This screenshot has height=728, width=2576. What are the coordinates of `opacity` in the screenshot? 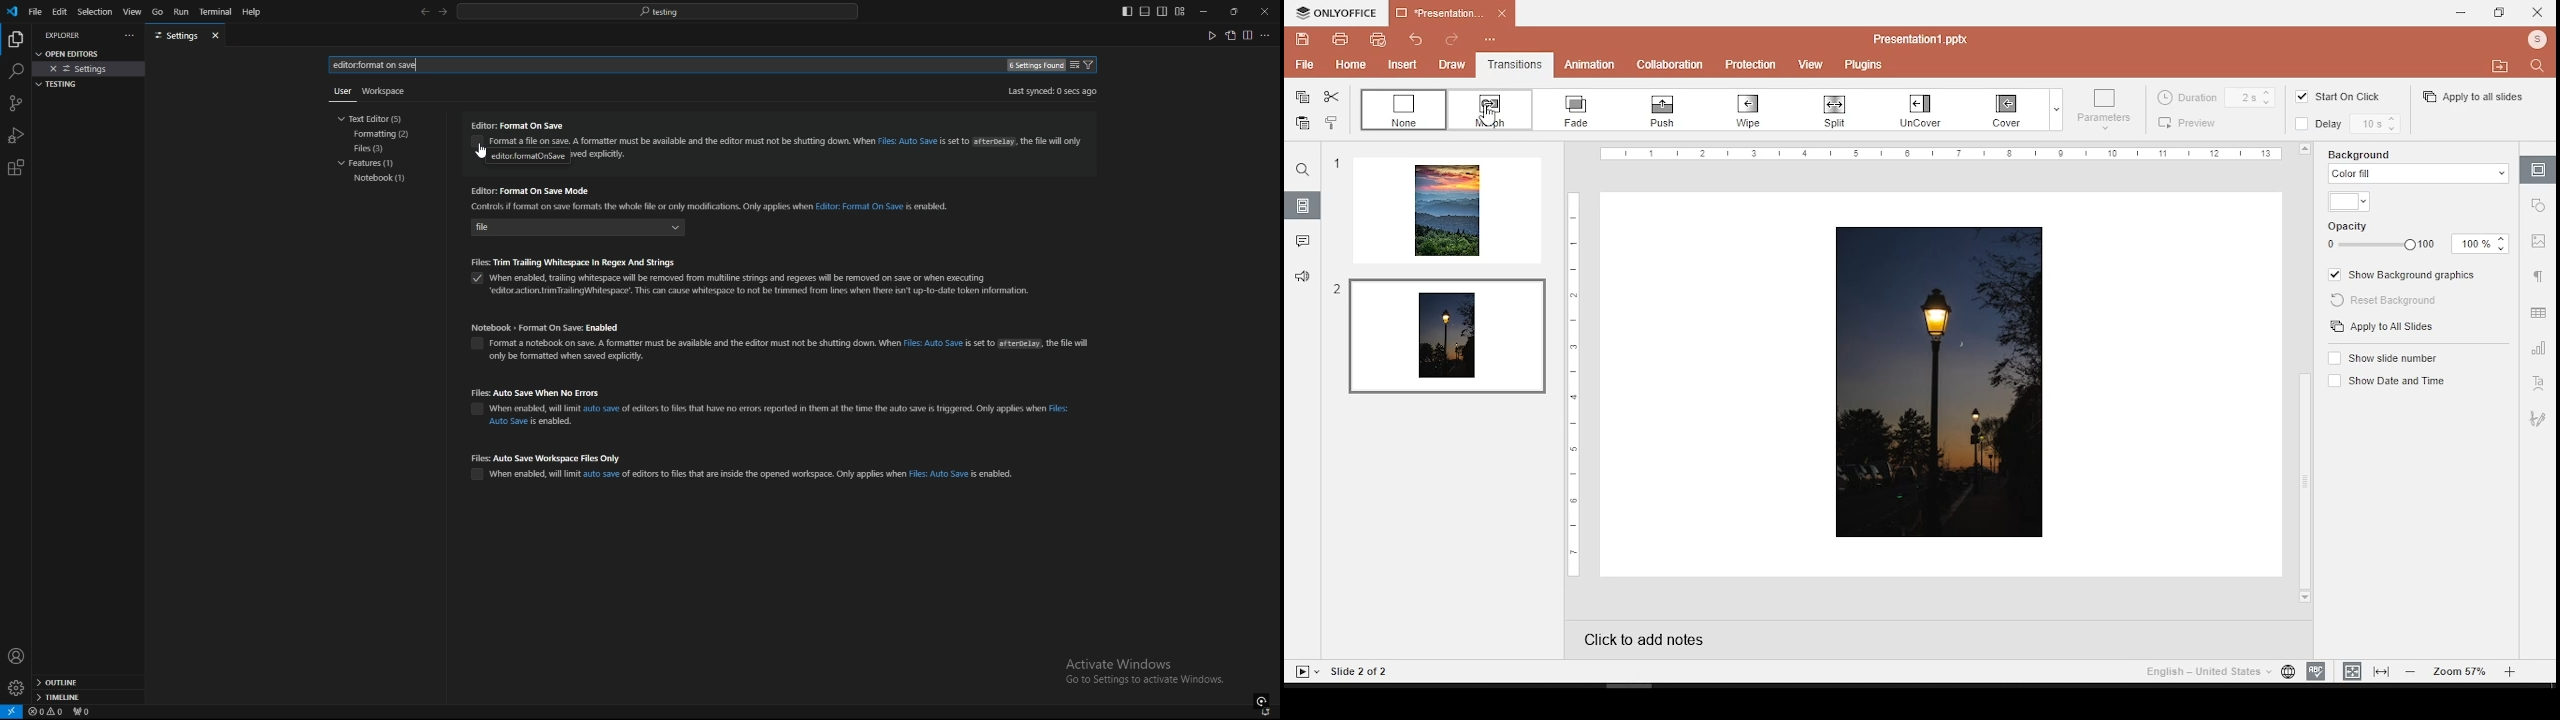 It's located at (2417, 243).